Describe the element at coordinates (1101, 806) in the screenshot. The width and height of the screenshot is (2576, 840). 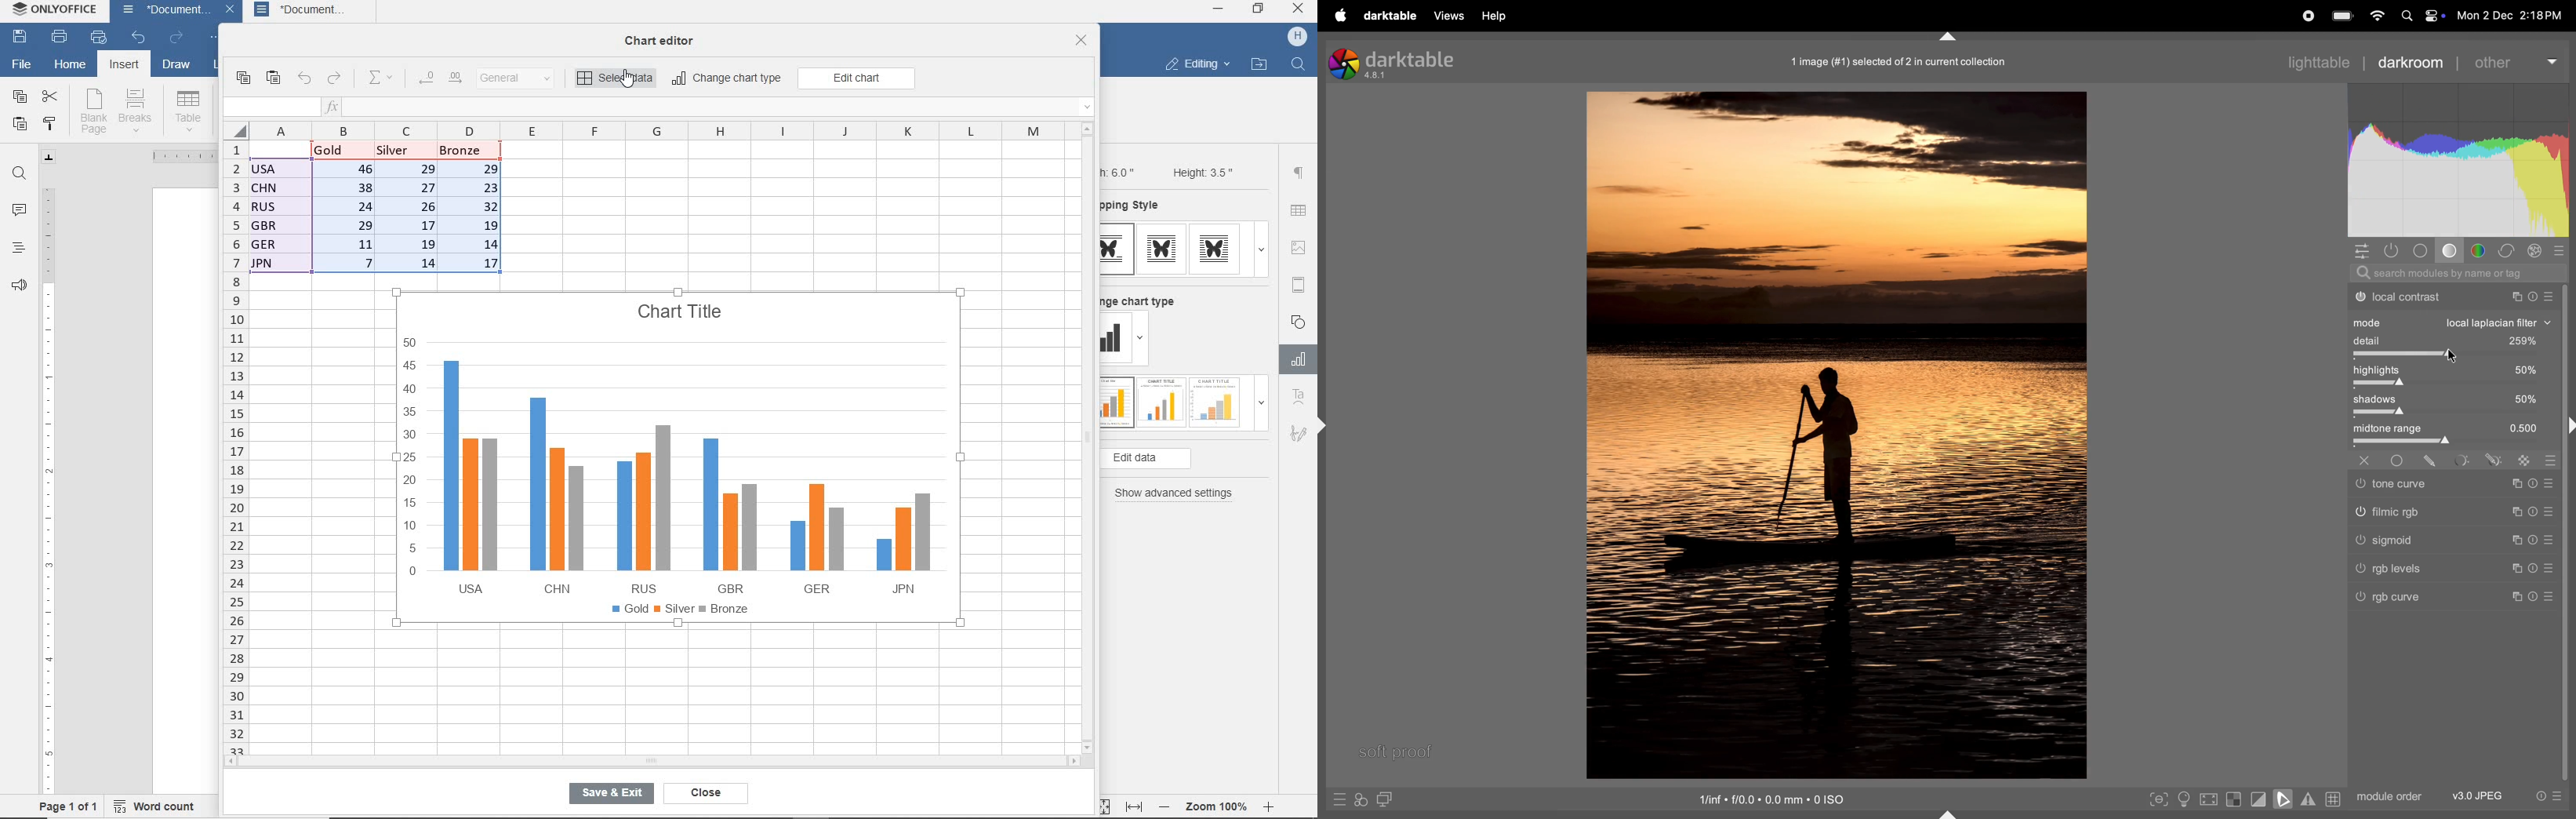
I see `fit to page` at that location.